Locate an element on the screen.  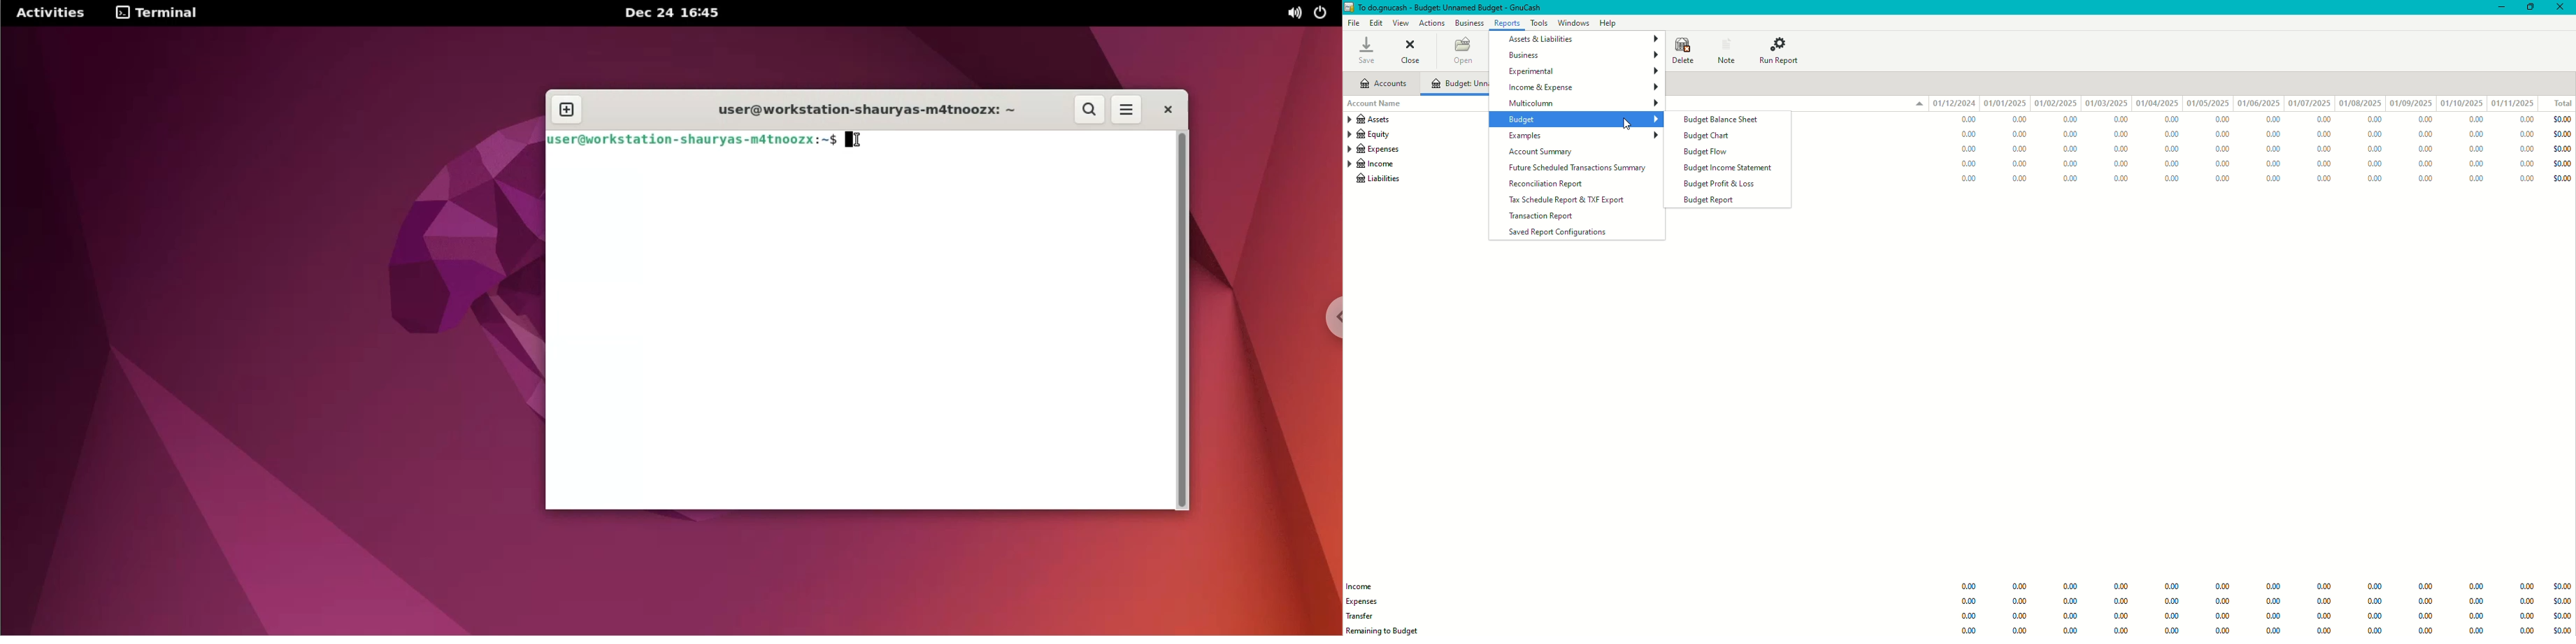
0.00 is located at coordinates (2526, 603).